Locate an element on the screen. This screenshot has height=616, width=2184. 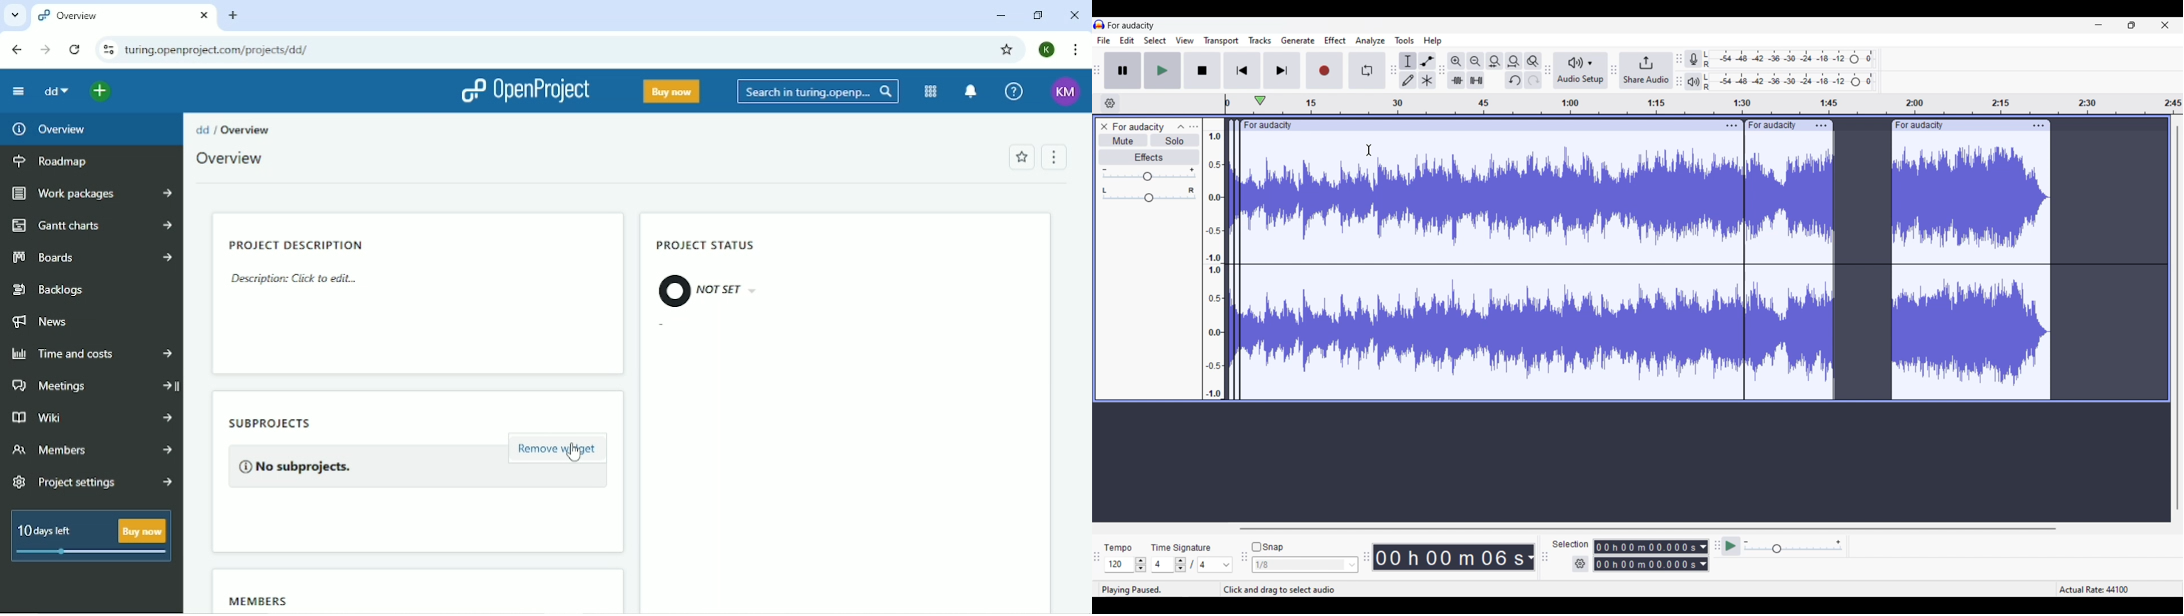
For audacity is located at coordinates (1131, 25).